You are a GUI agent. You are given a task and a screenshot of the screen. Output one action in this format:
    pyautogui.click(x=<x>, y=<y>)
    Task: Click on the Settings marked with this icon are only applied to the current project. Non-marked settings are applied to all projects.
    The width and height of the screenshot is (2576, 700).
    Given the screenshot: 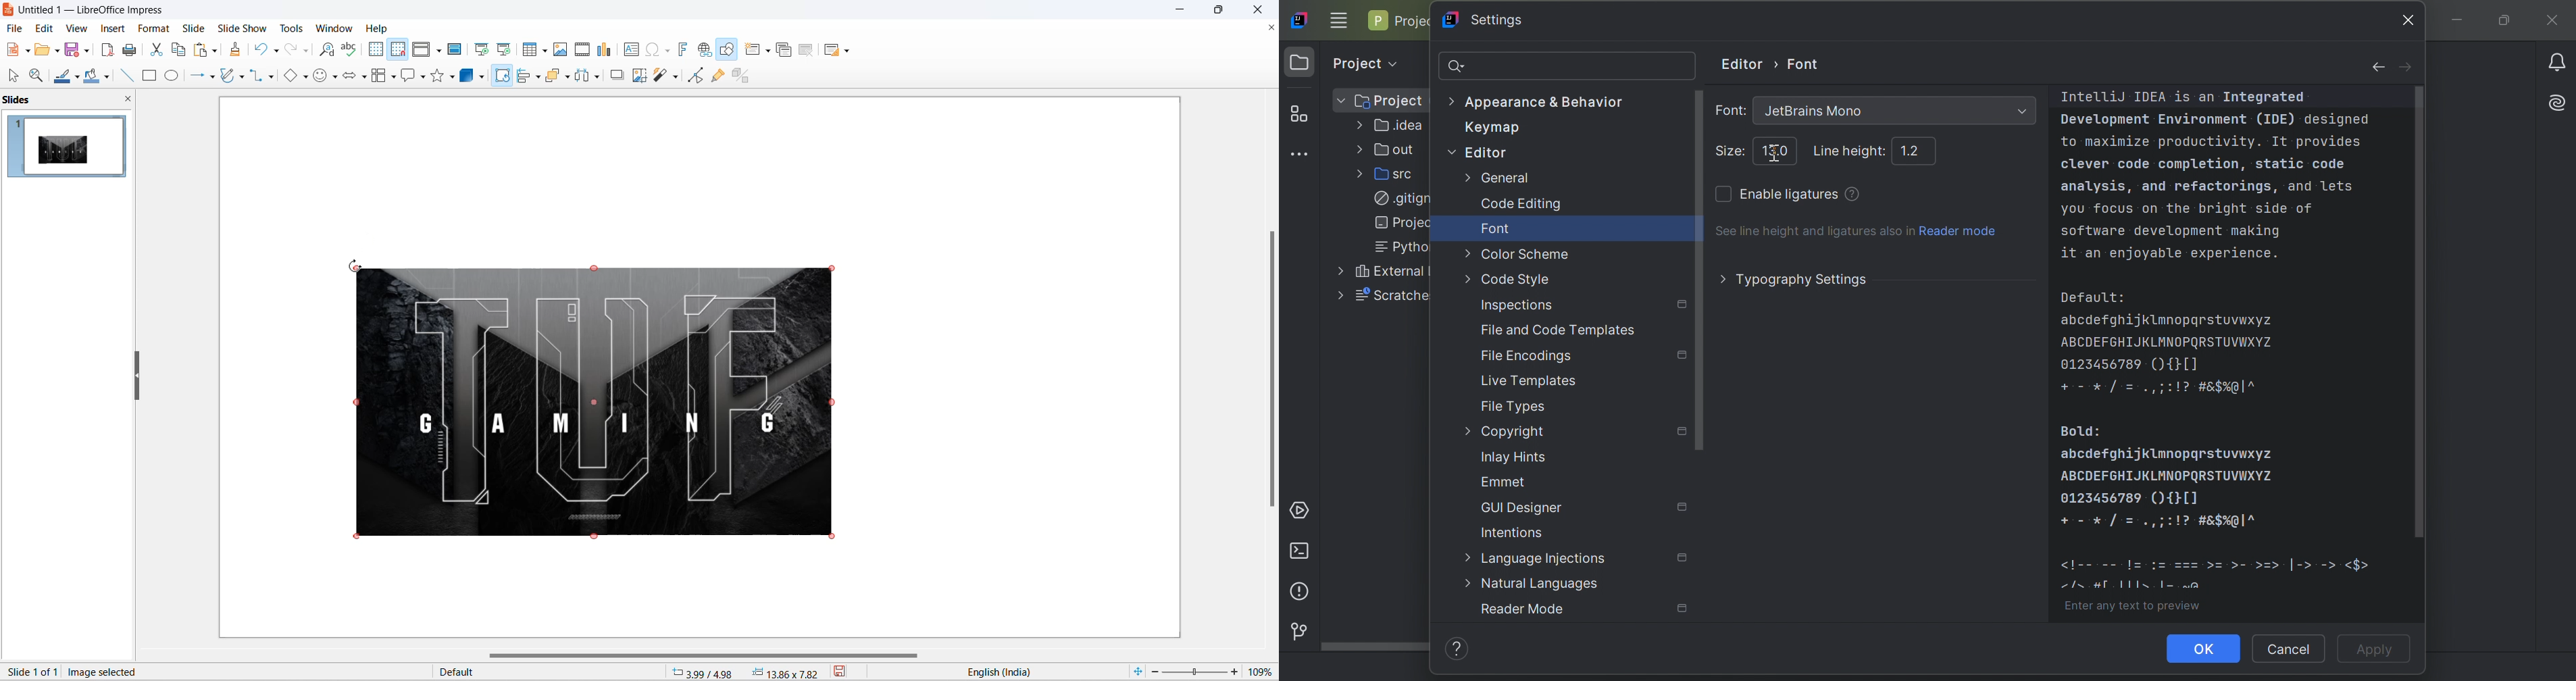 What is the action you would take?
    pyautogui.click(x=1684, y=432)
    